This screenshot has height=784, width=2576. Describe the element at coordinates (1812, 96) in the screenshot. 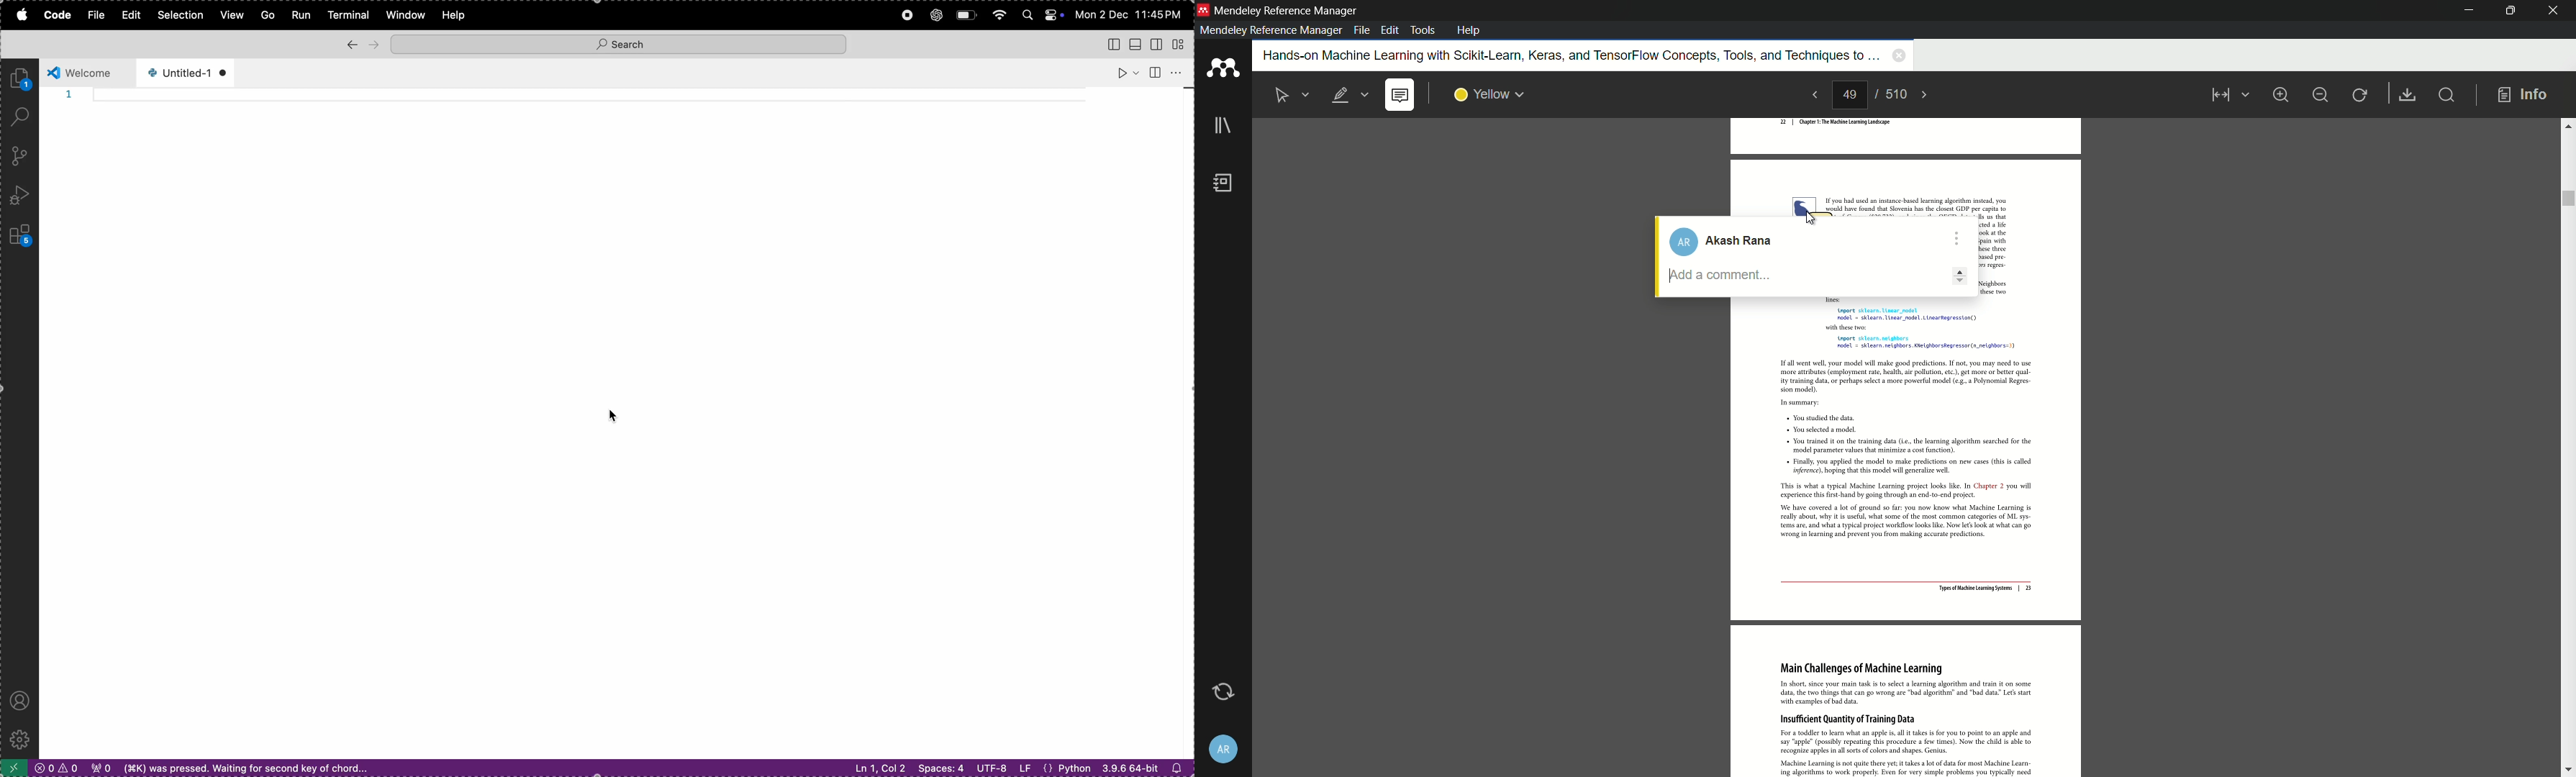

I see `previous page` at that location.